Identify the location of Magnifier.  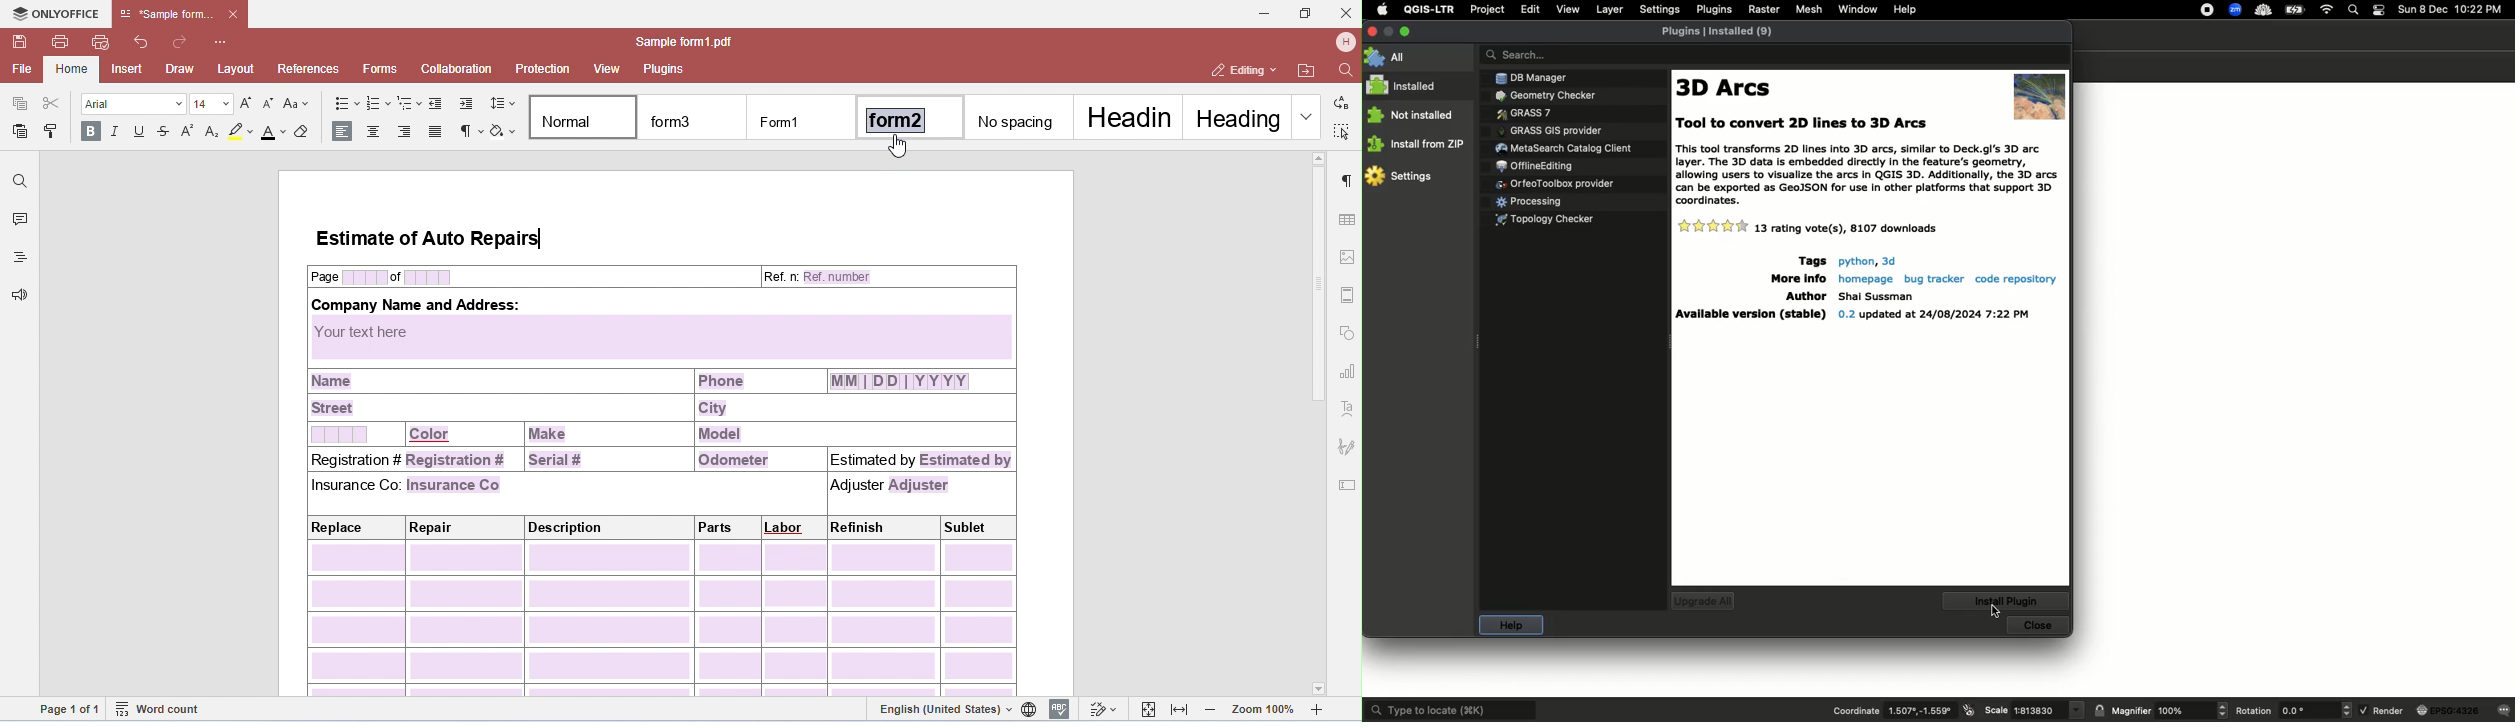
(2131, 711).